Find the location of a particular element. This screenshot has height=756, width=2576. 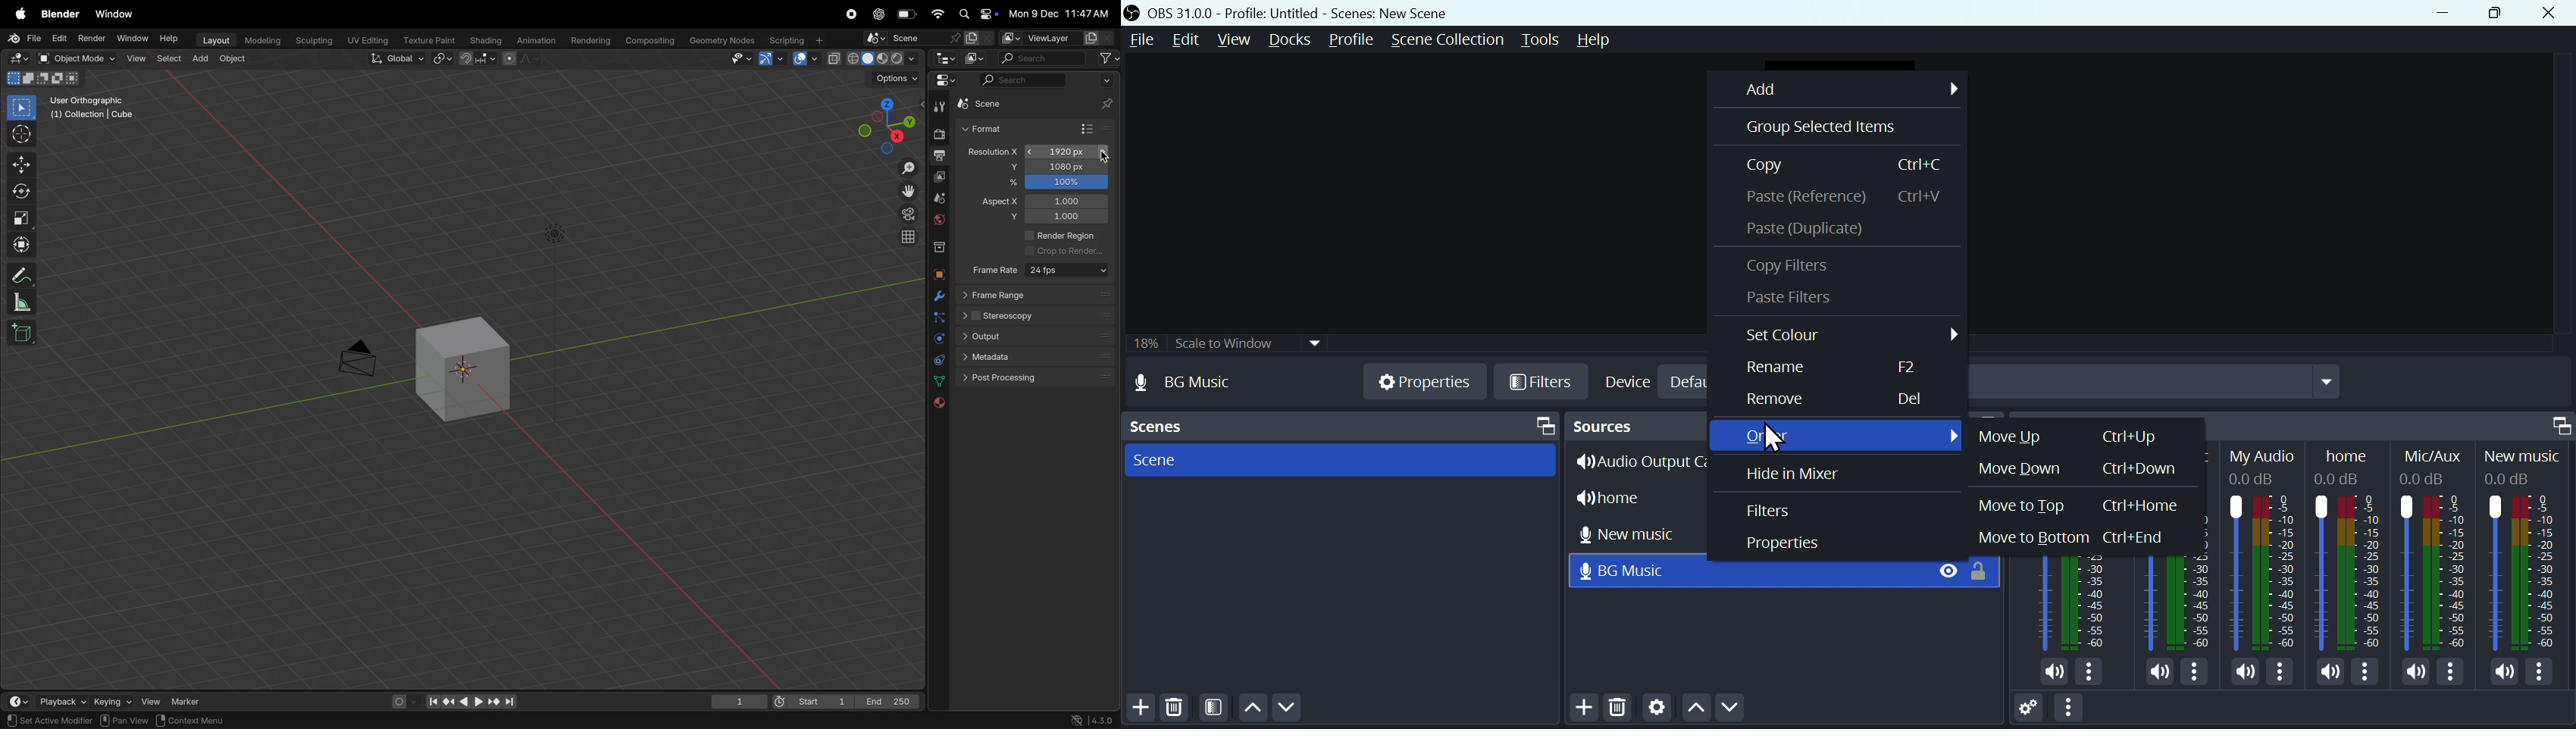

% is located at coordinates (1009, 185).